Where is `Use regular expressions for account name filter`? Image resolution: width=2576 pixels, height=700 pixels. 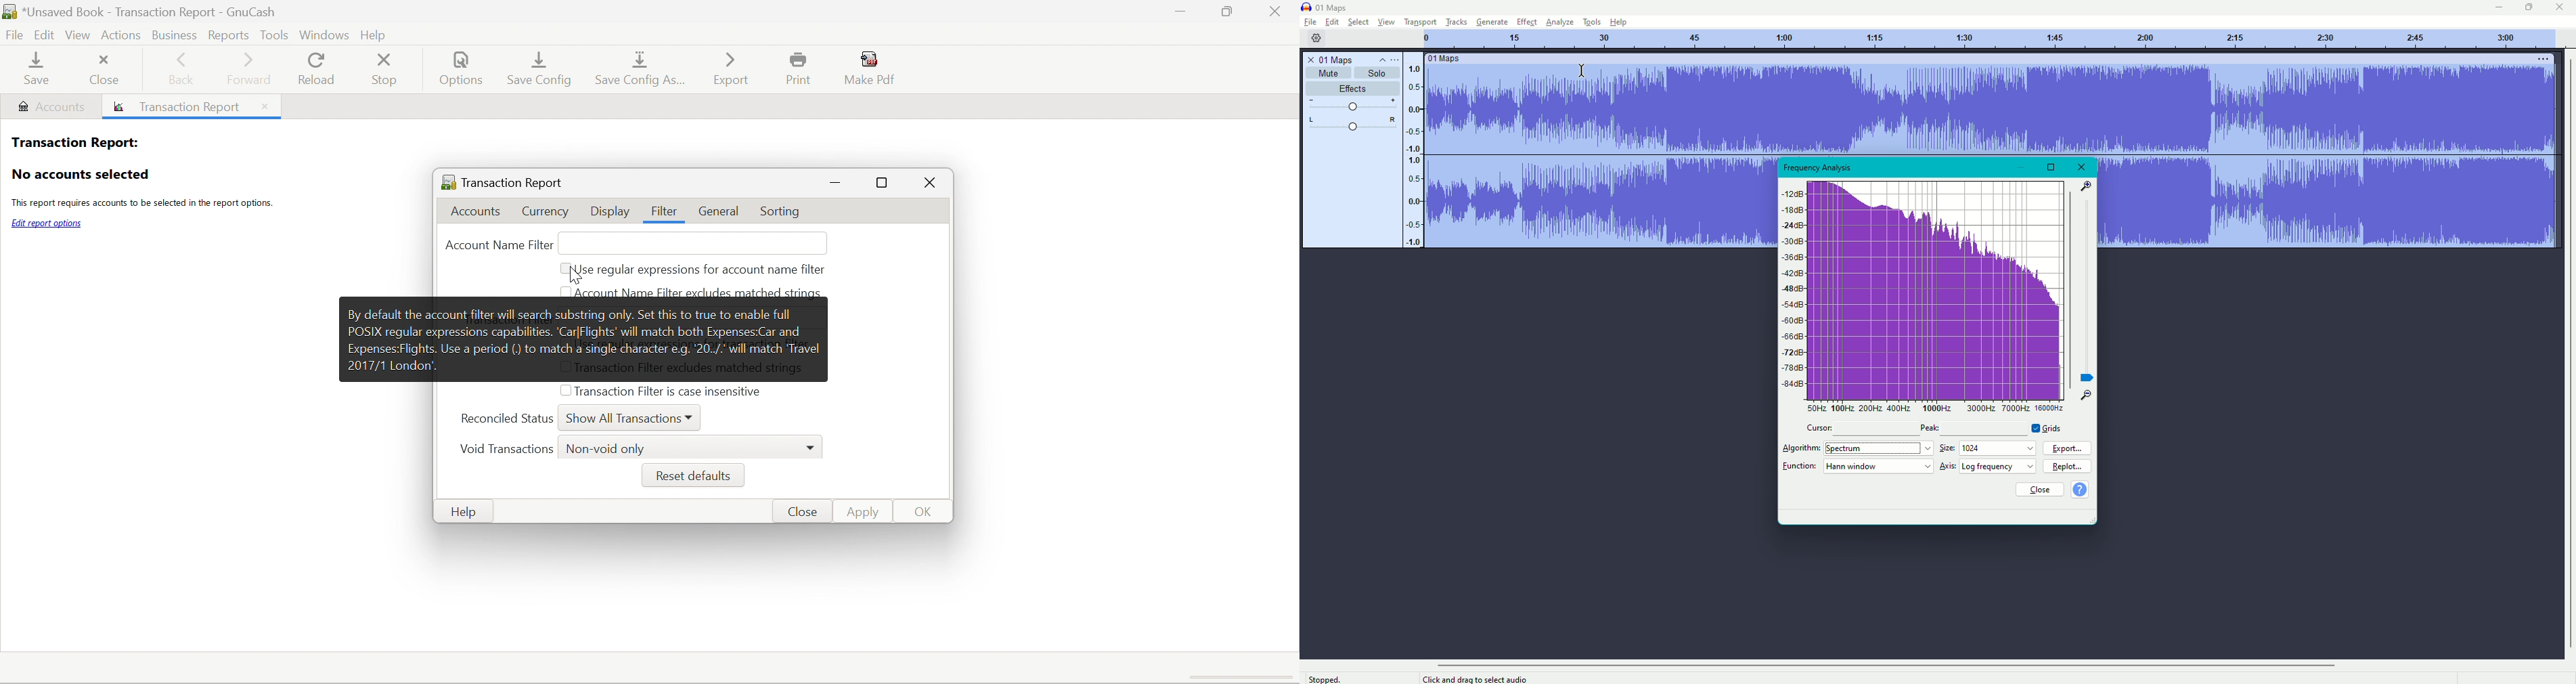 Use regular expressions for account name filter is located at coordinates (702, 271).